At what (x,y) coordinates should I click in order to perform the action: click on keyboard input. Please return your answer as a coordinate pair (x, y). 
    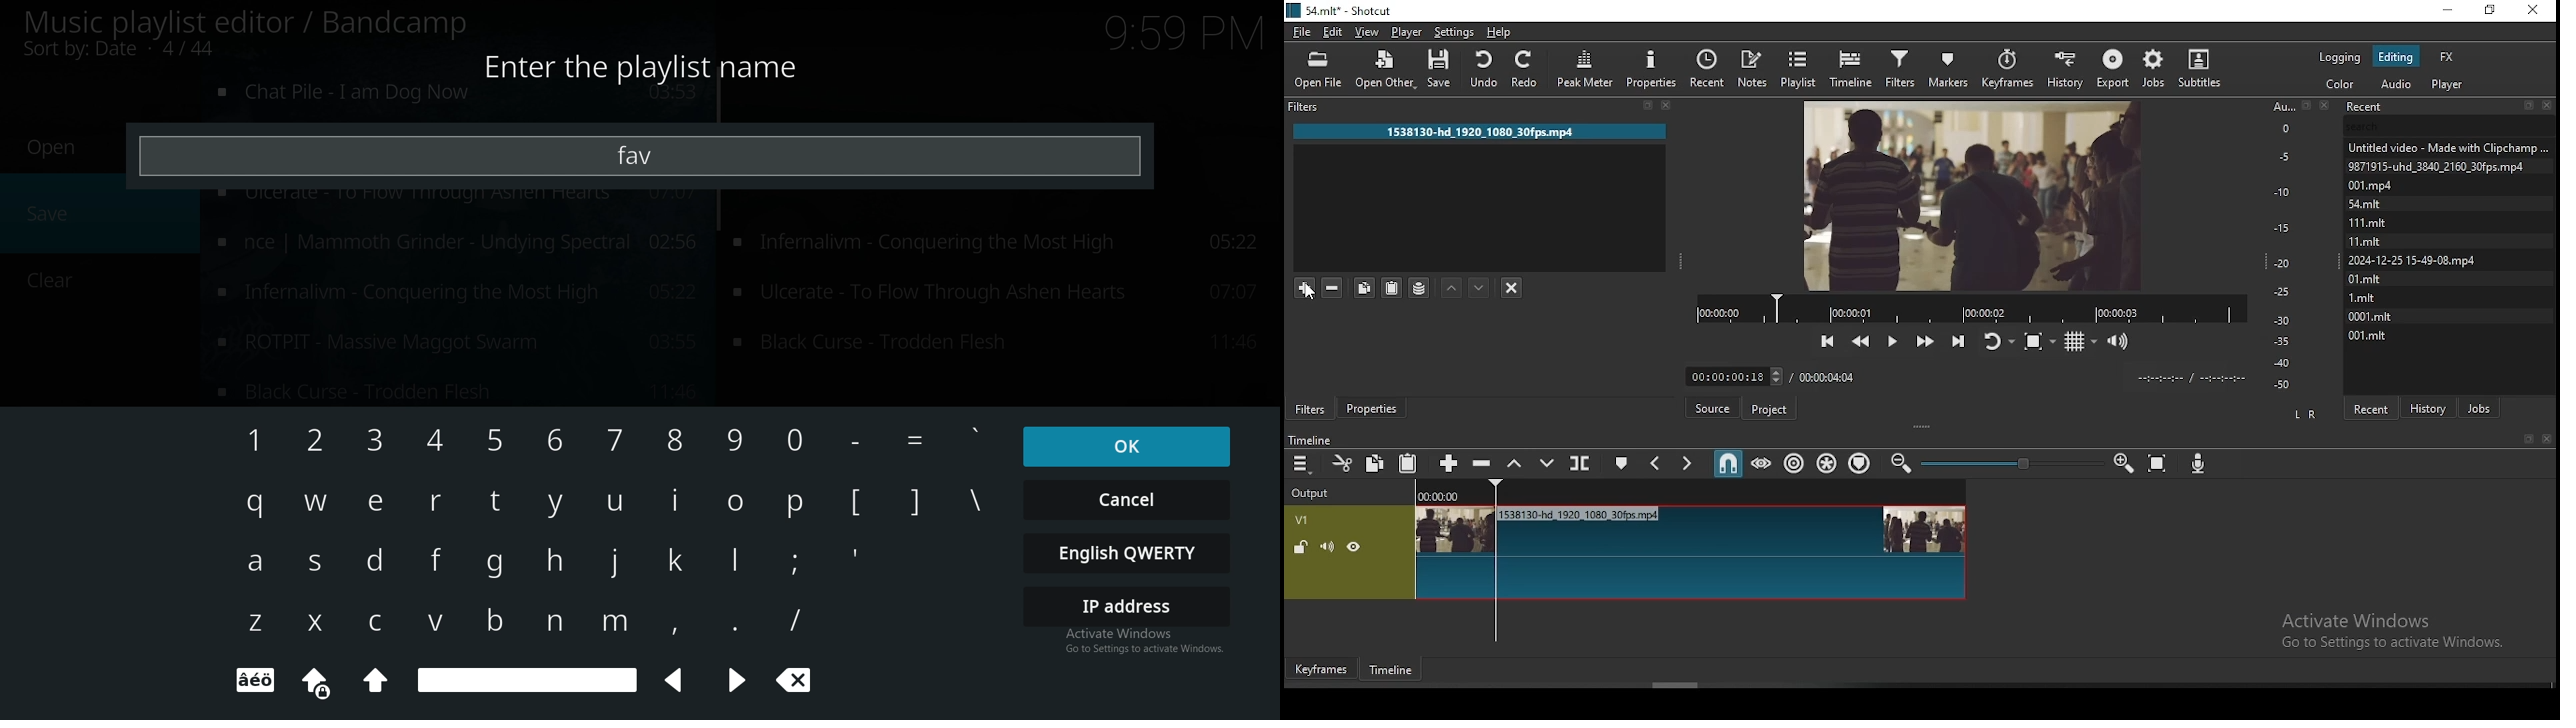
    Looking at the image, I should click on (614, 438).